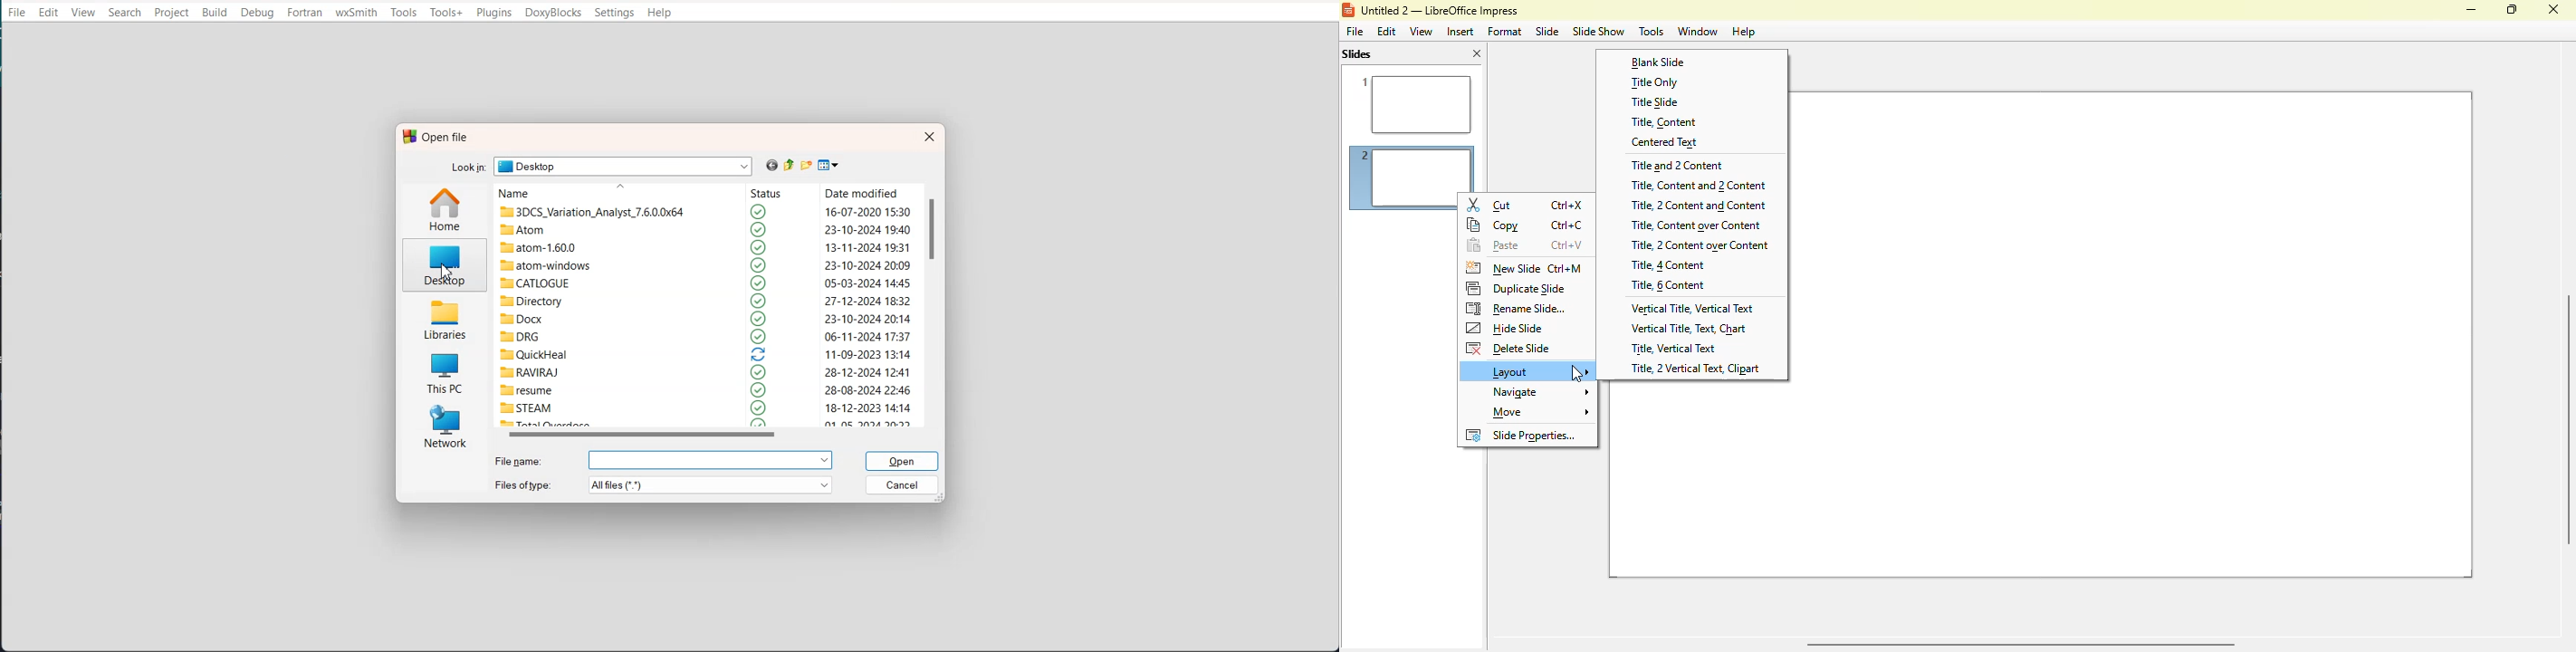  I want to click on title only, so click(1655, 83).